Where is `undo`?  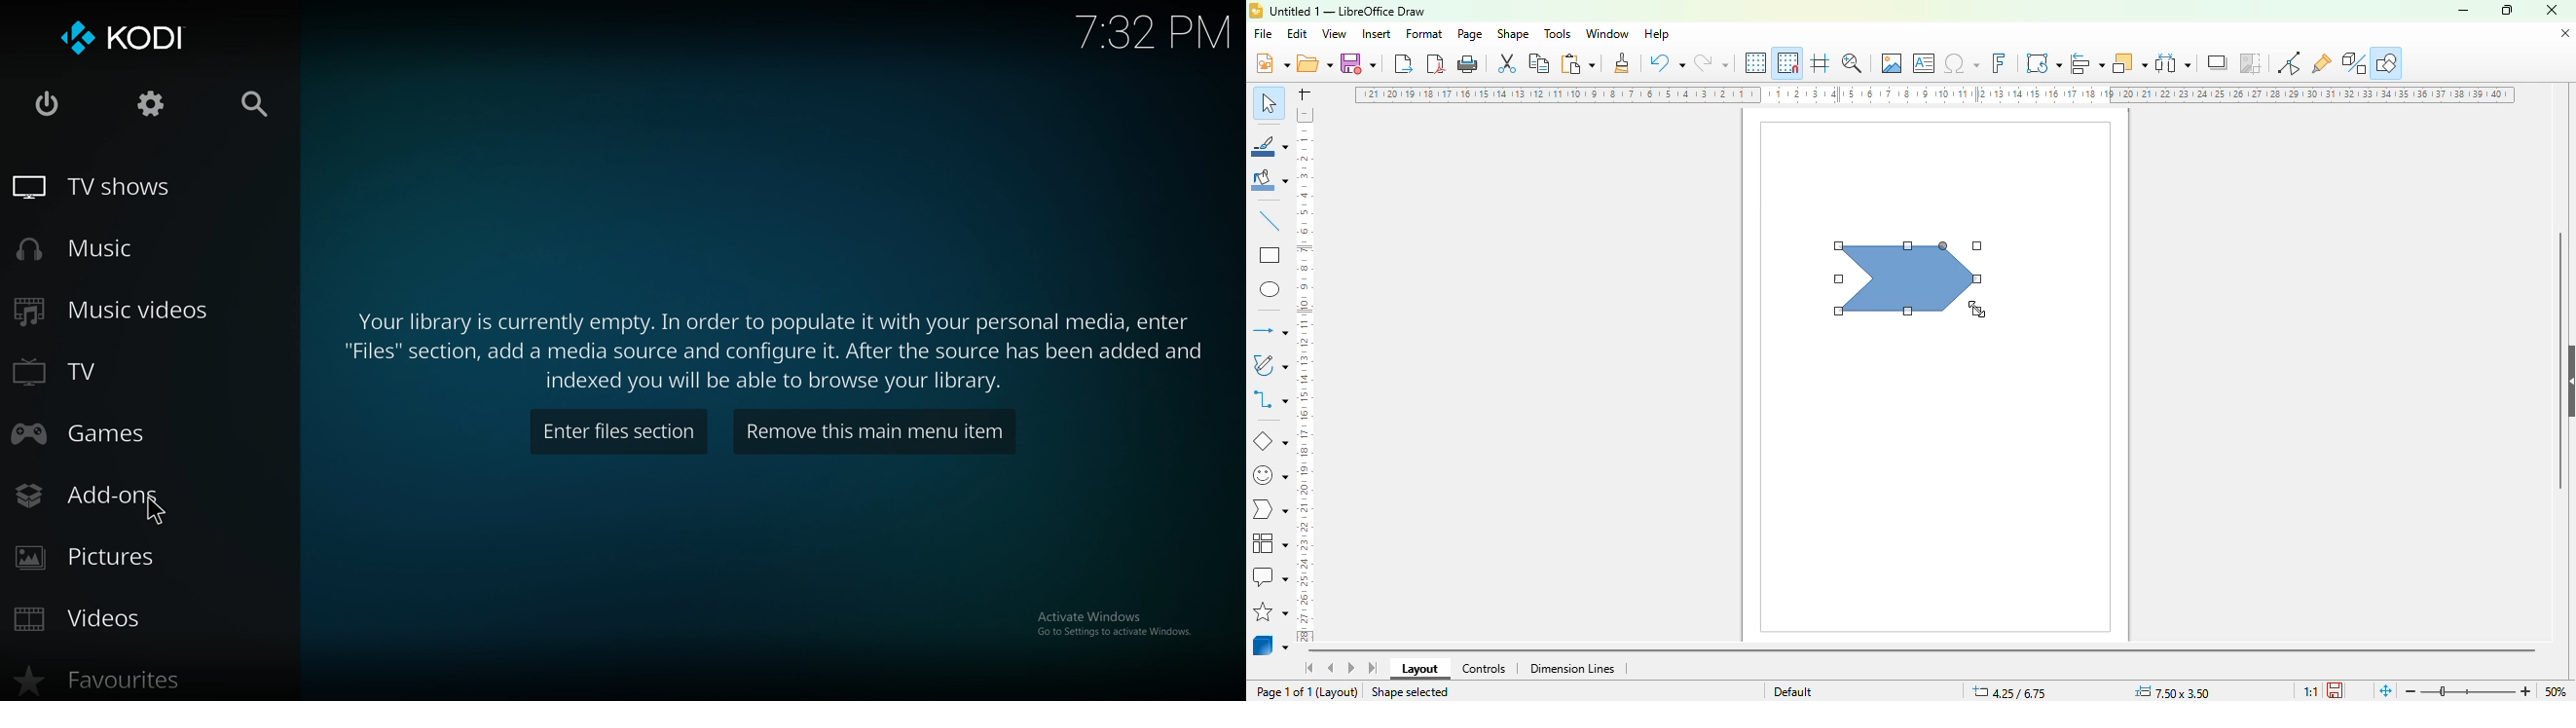
undo is located at coordinates (1667, 62).